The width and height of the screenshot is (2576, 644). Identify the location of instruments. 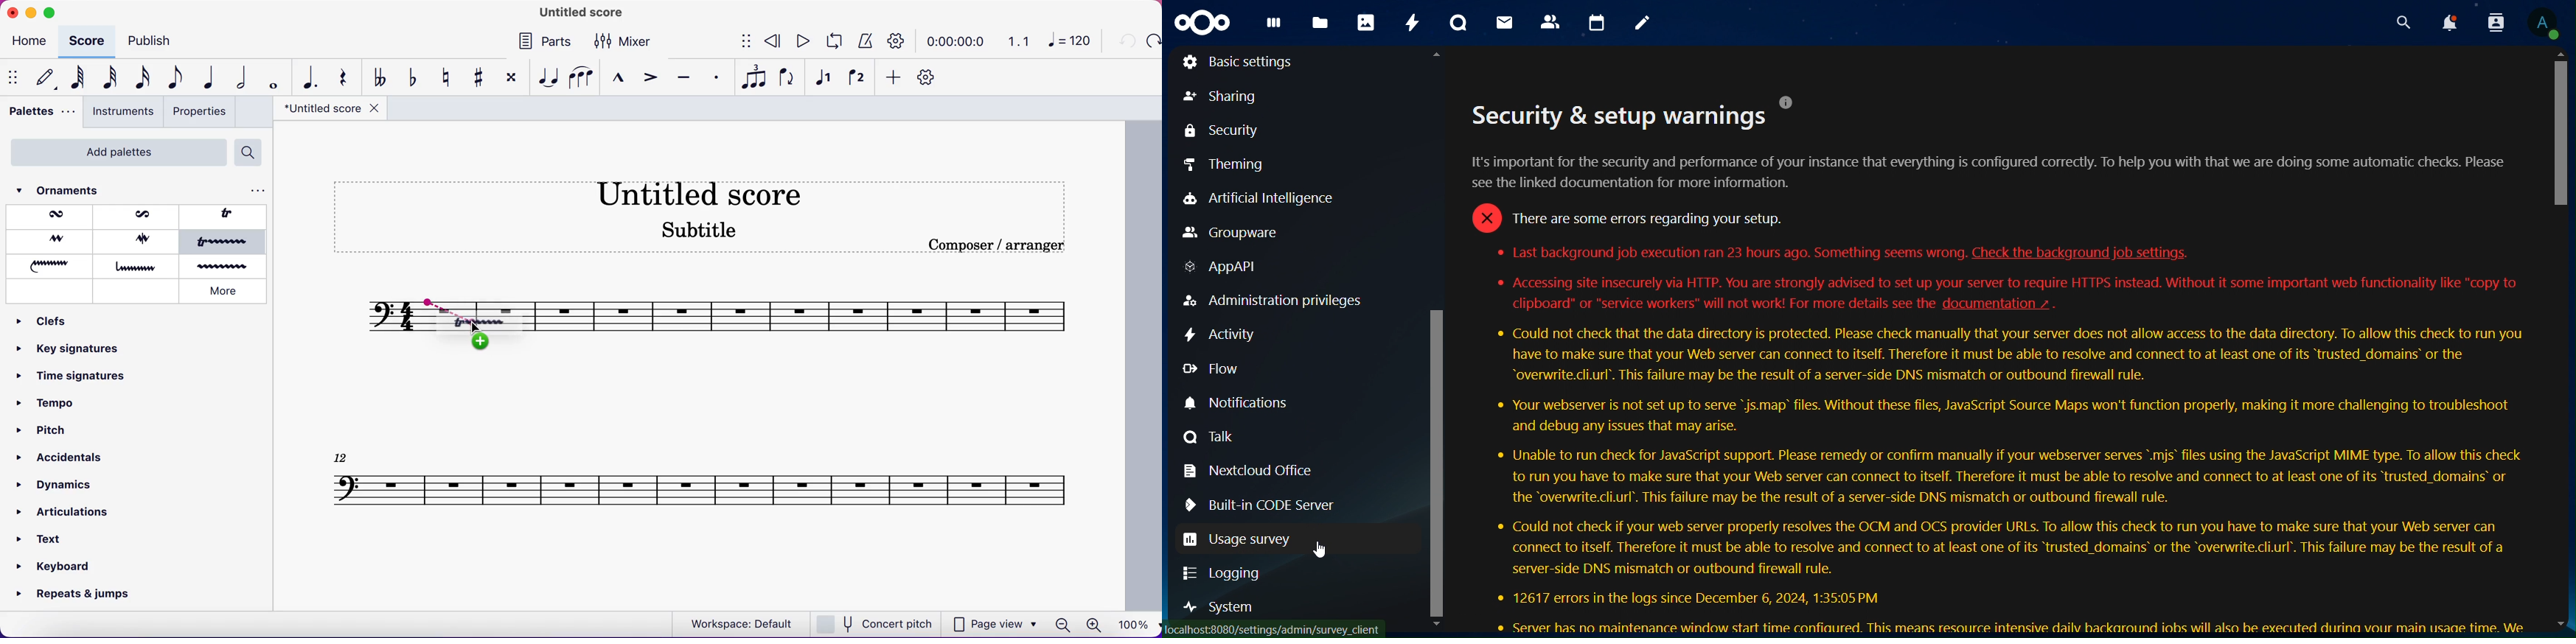
(122, 113).